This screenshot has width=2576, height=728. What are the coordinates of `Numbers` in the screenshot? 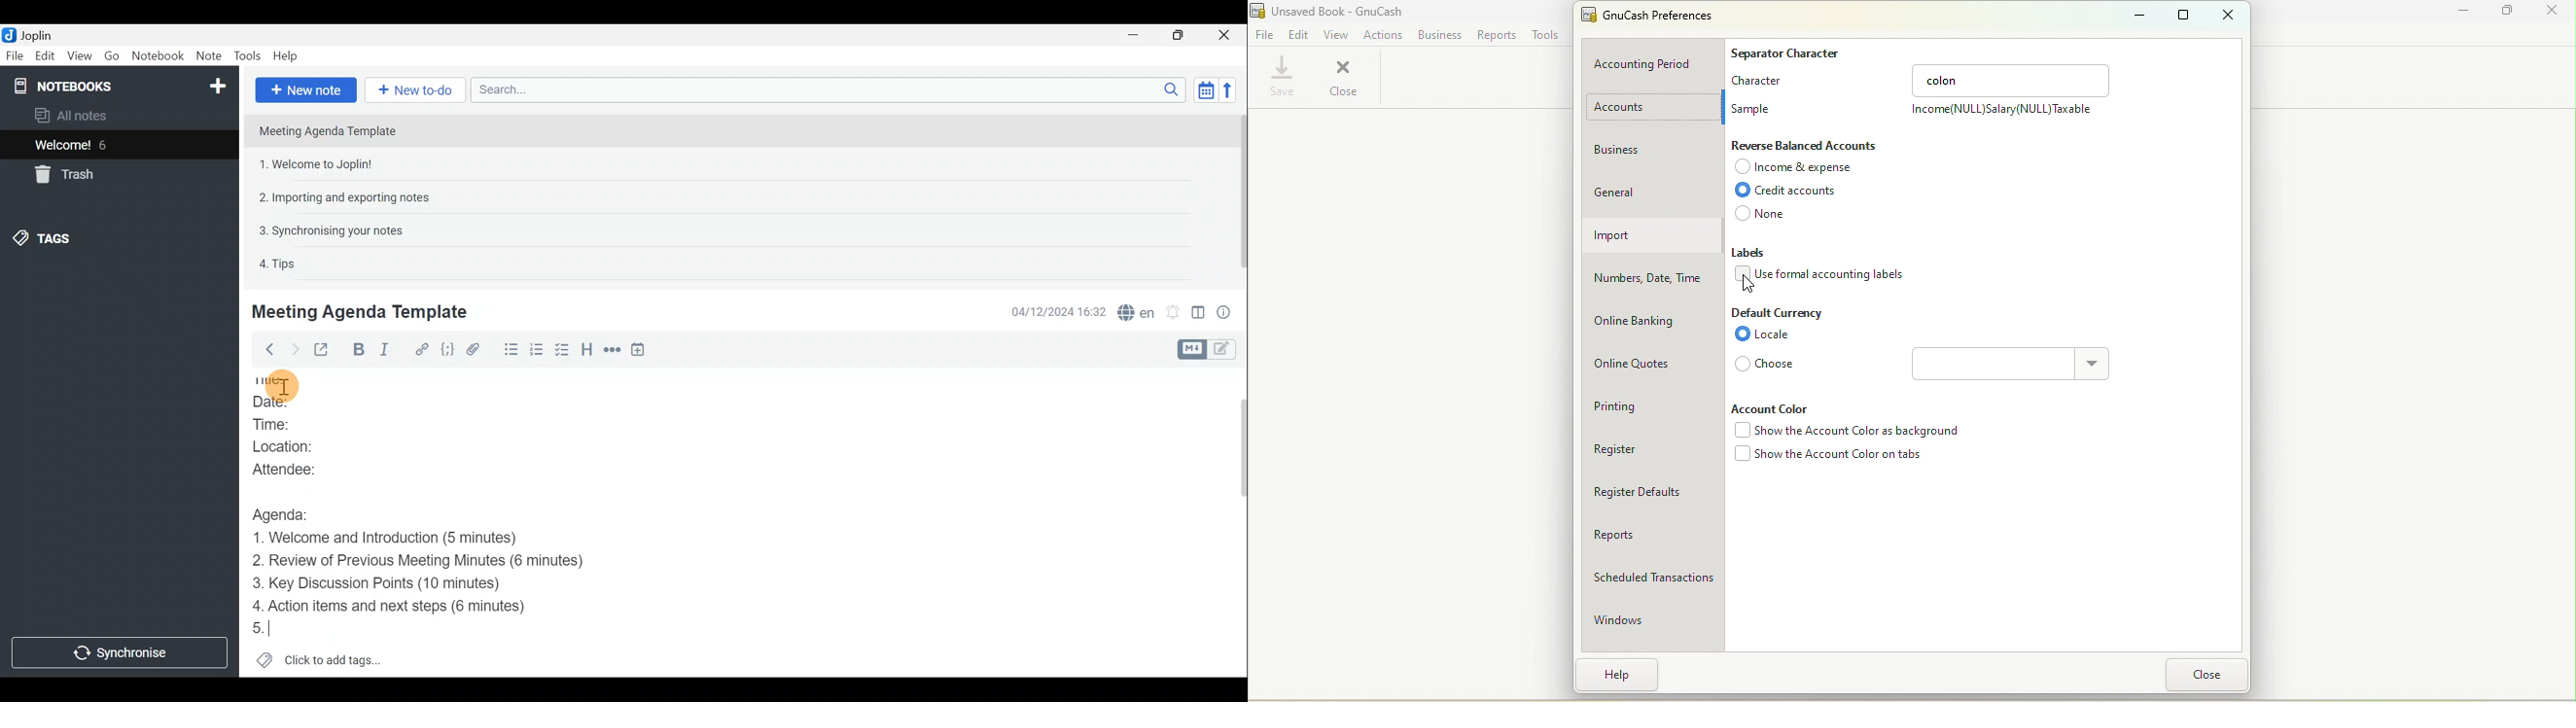 It's located at (1652, 277).